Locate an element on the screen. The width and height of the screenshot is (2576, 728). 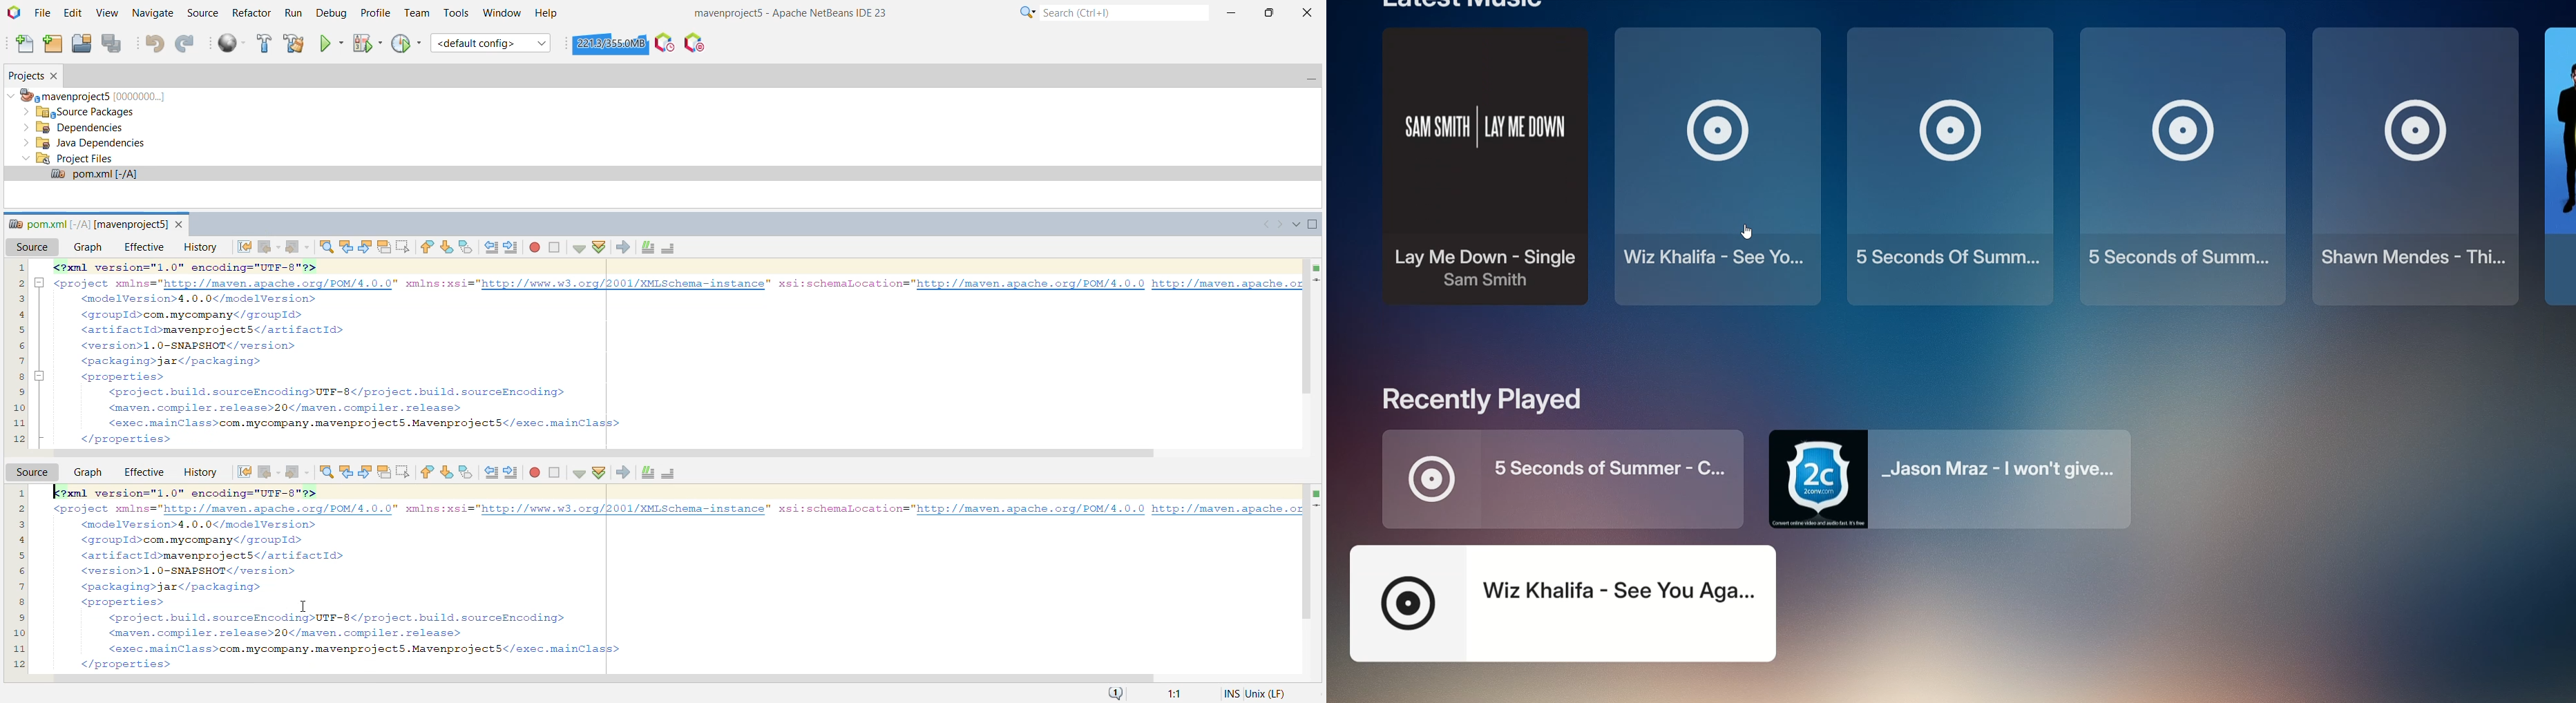
12 is located at coordinates (18, 437).